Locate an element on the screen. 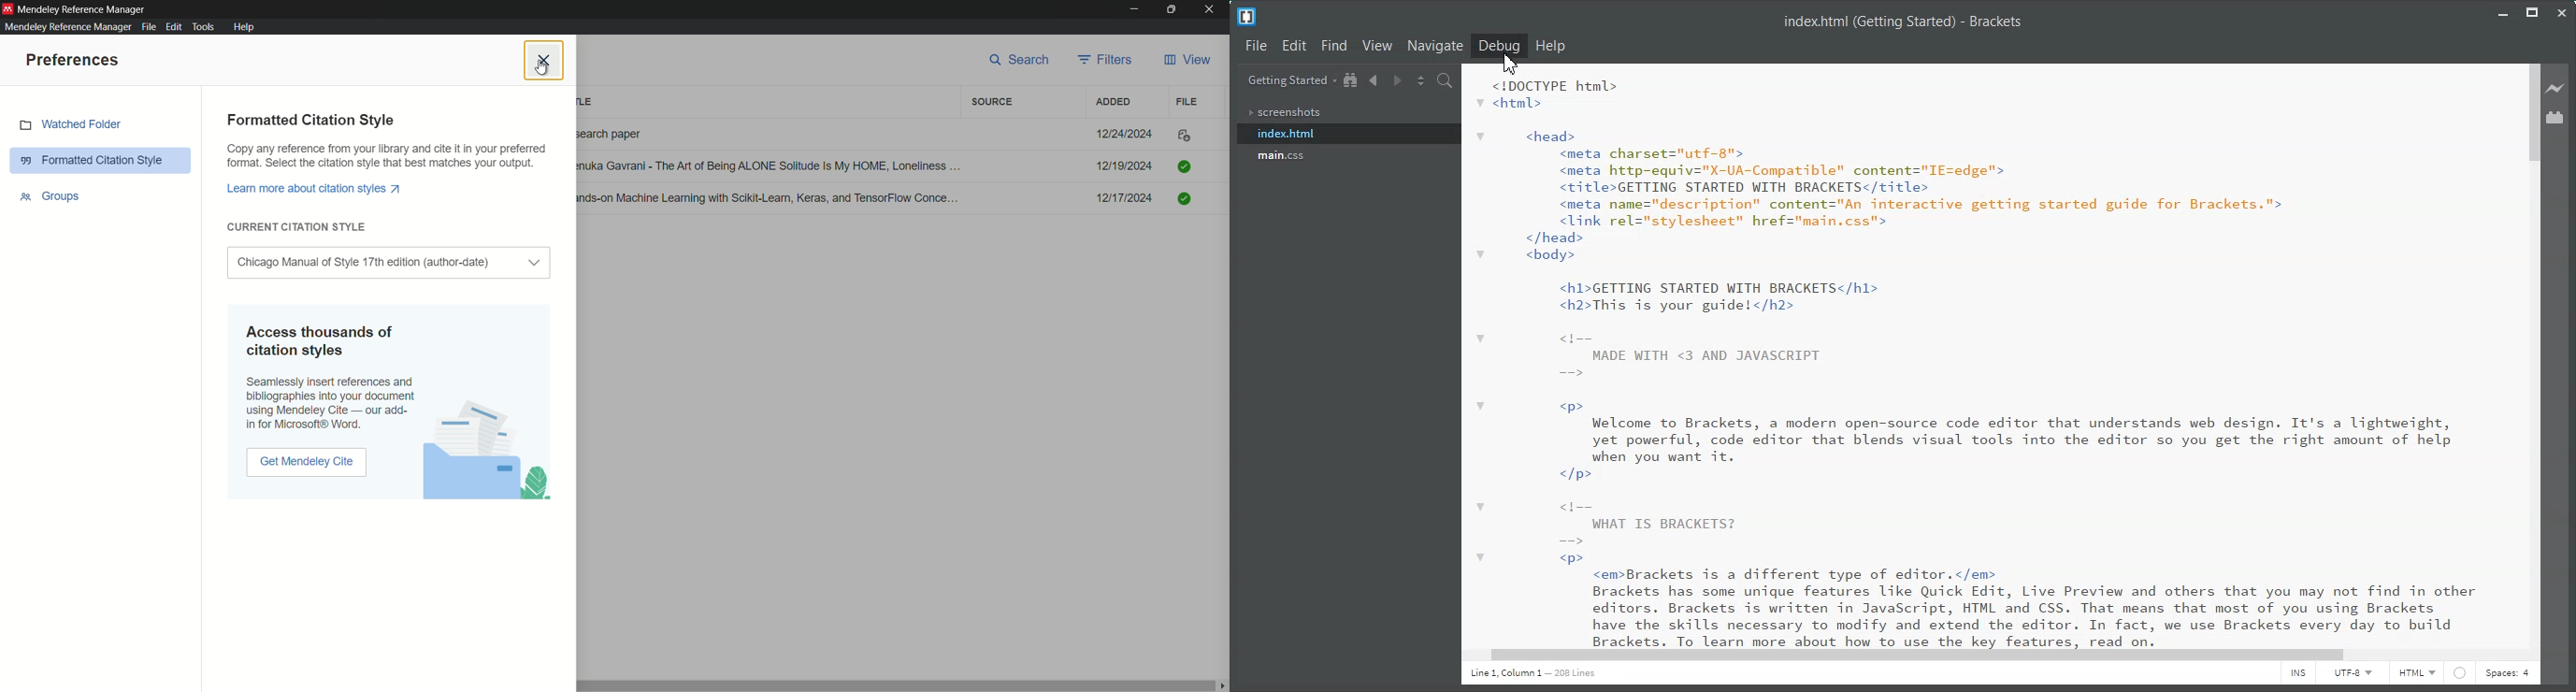  cursor is located at coordinates (539, 72).